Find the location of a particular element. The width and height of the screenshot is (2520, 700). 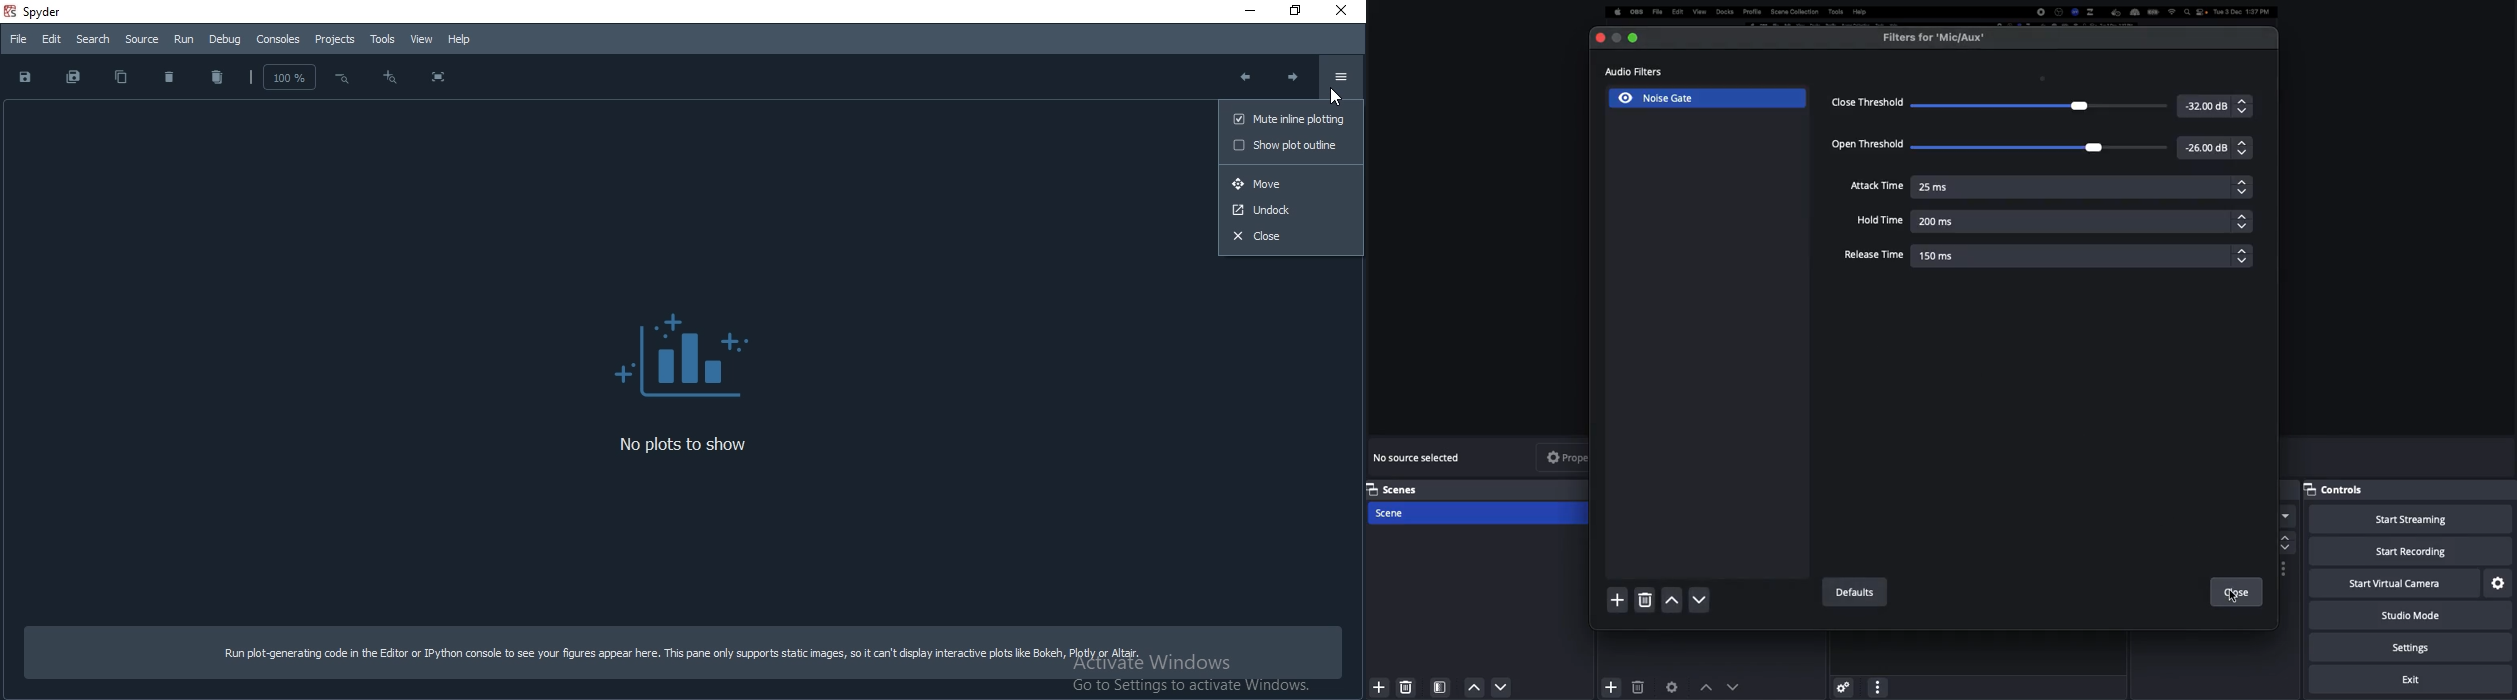

Up is located at coordinates (1475, 687).